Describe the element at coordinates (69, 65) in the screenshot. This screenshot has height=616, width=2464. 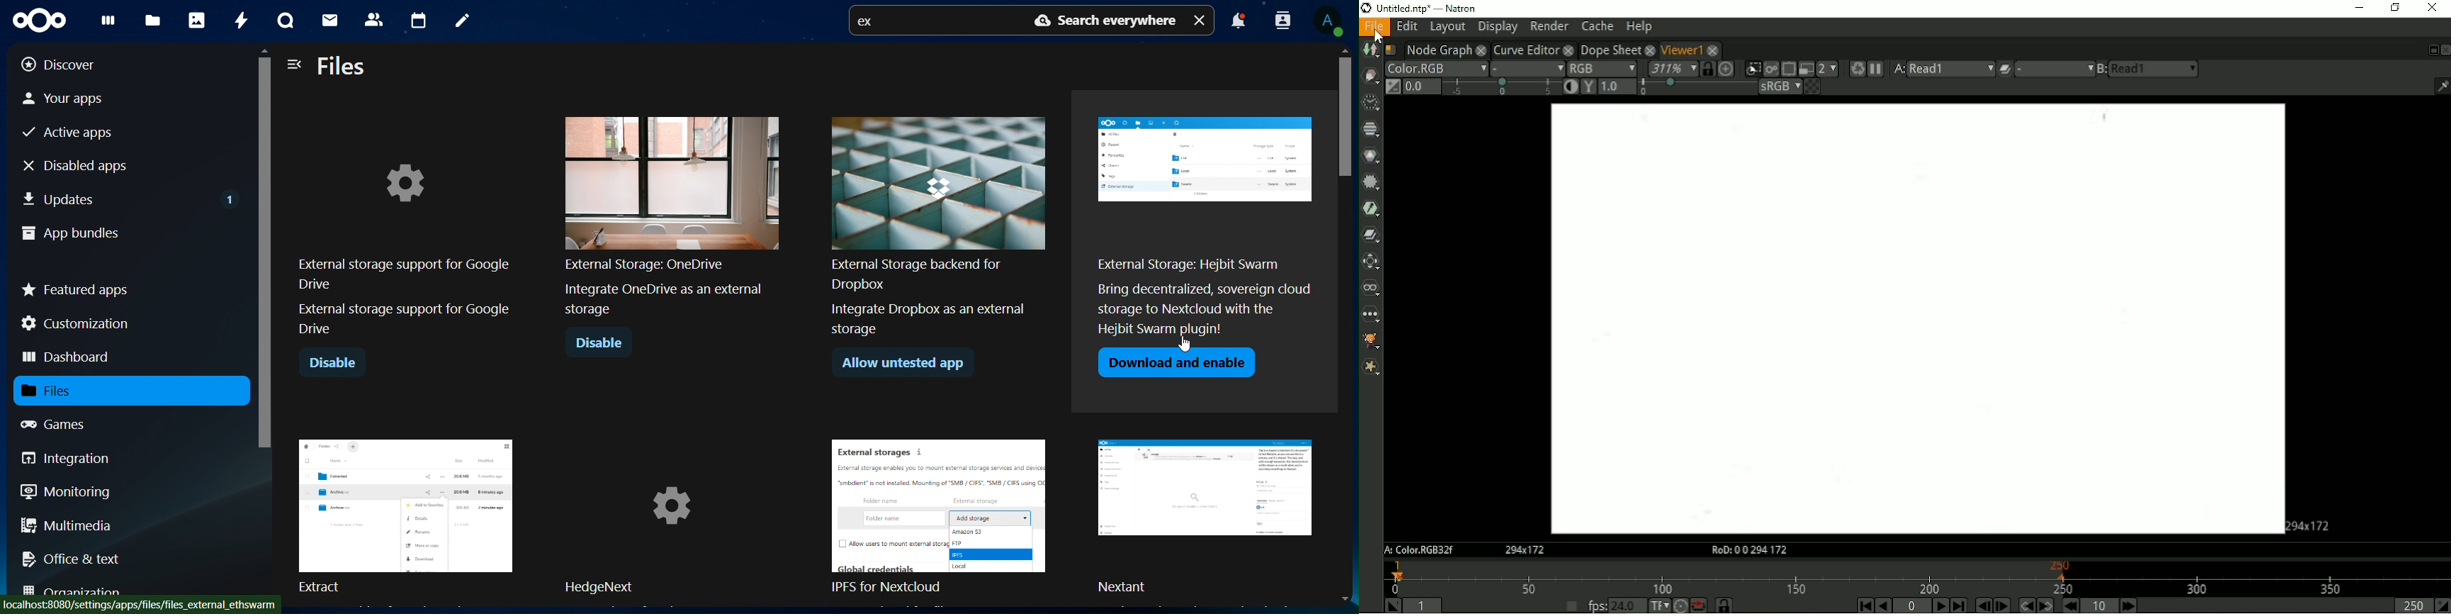
I see `discover` at that location.